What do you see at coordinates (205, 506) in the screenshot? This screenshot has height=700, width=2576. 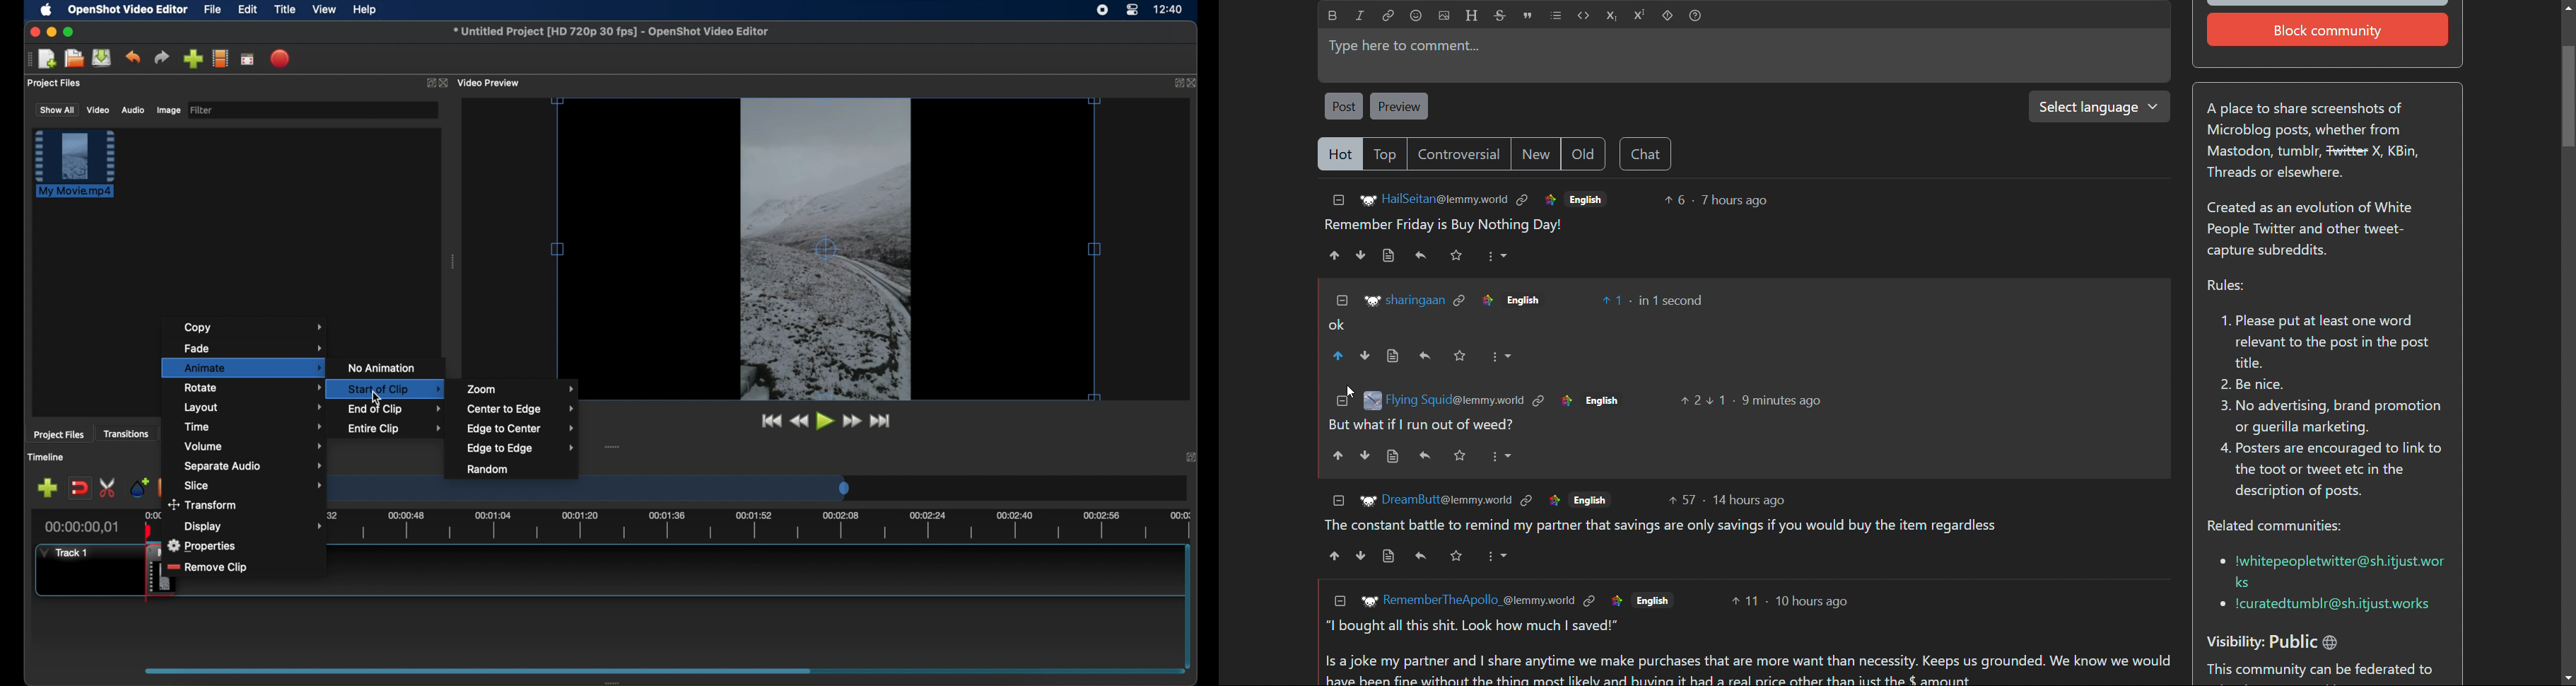 I see `transform` at bounding box center [205, 506].